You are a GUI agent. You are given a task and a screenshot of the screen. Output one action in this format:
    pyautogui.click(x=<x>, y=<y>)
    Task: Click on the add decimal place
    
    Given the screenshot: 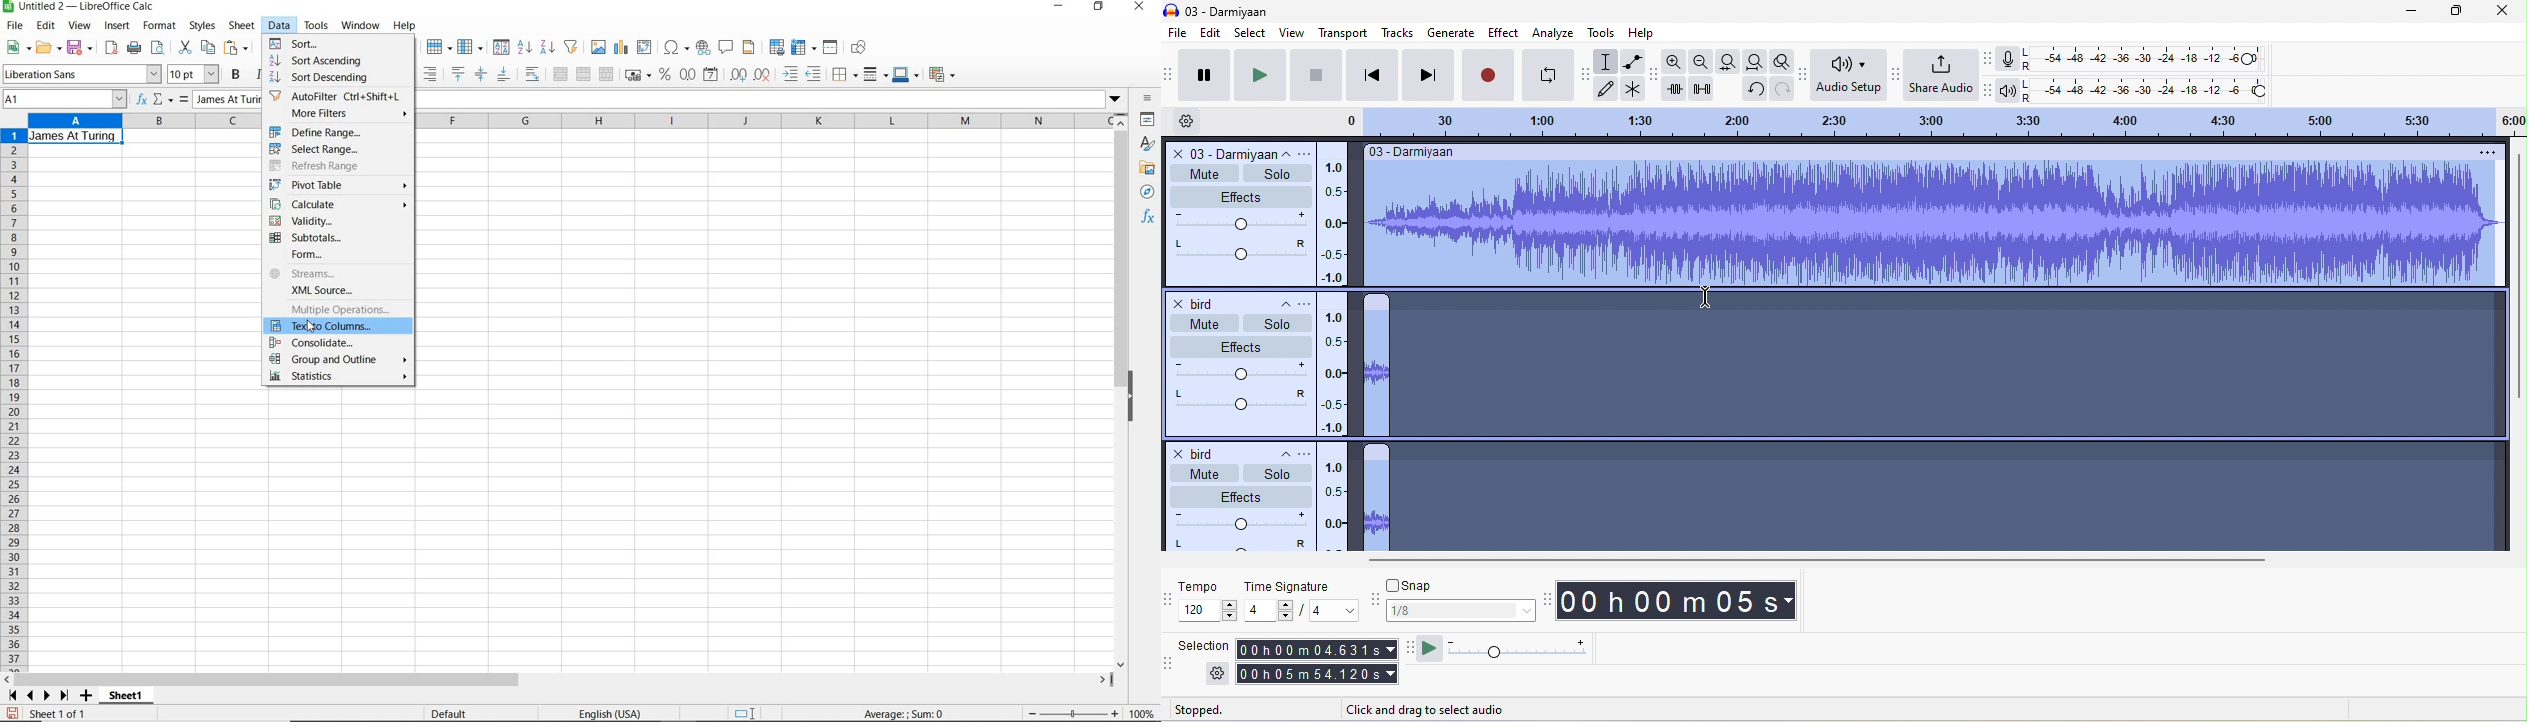 What is the action you would take?
    pyautogui.click(x=742, y=74)
    